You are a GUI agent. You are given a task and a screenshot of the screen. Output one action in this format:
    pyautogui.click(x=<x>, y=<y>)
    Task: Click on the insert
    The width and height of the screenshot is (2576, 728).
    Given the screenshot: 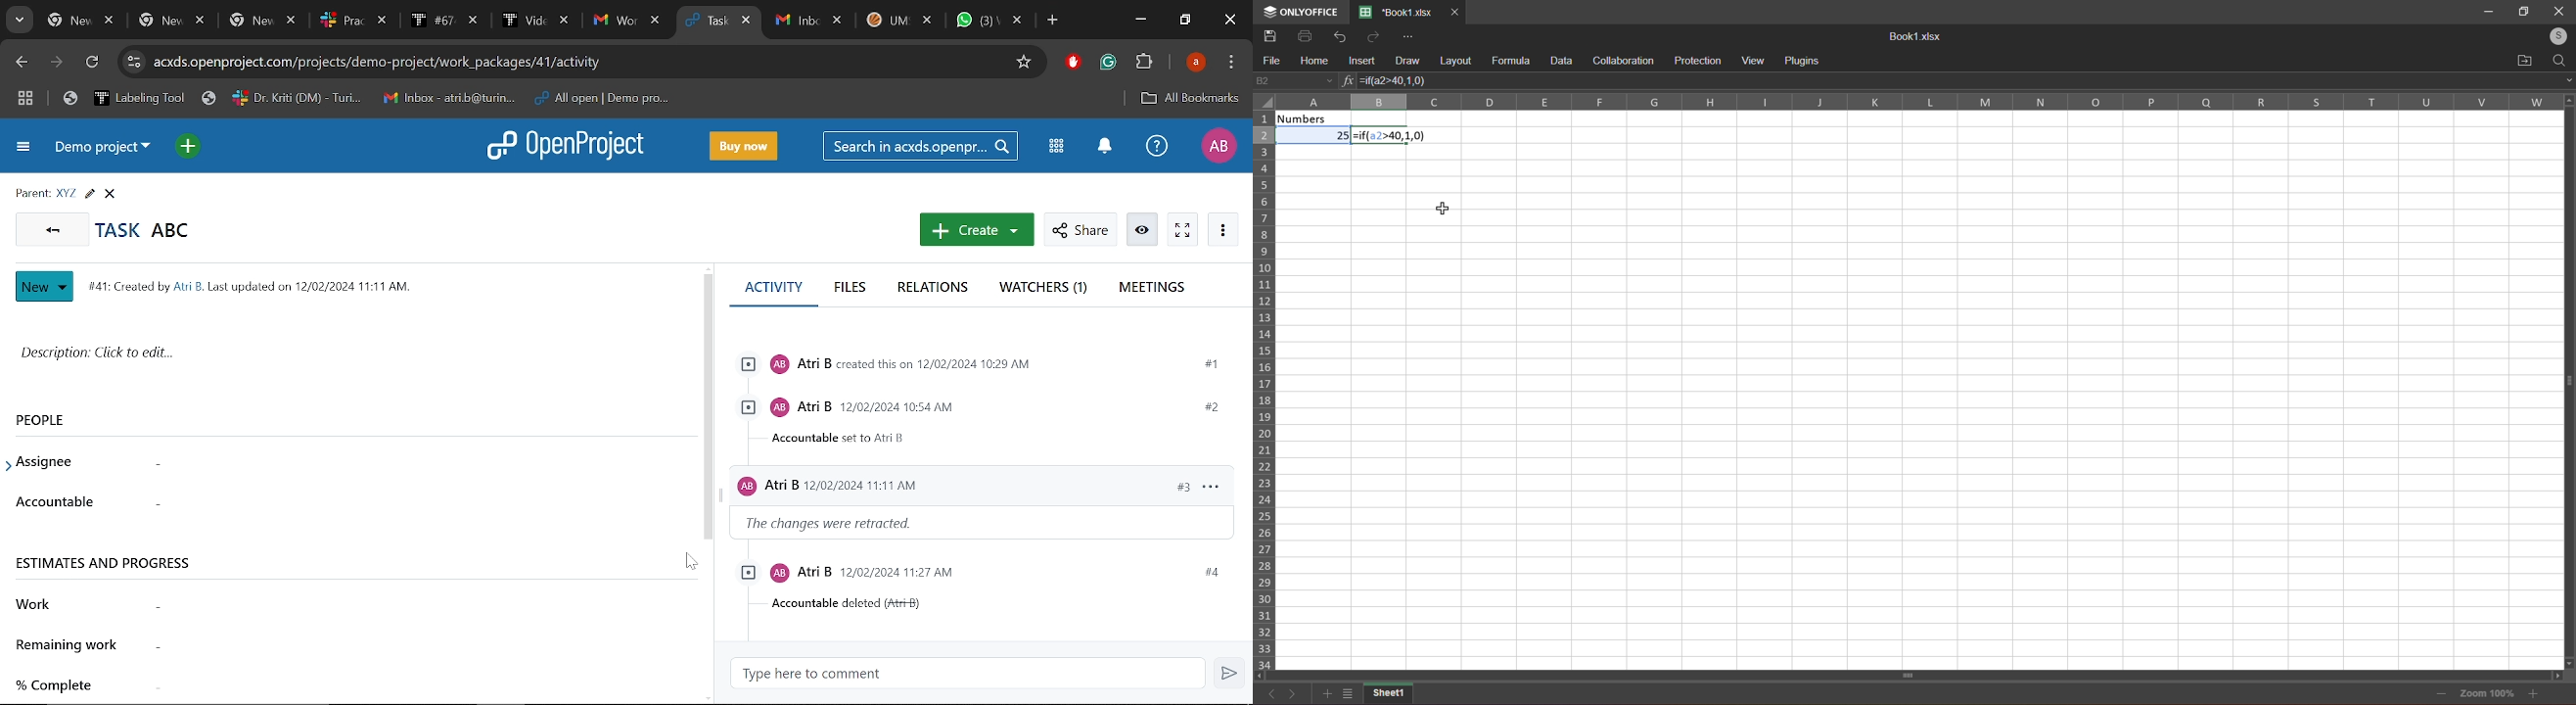 What is the action you would take?
    pyautogui.click(x=1358, y=61)
    